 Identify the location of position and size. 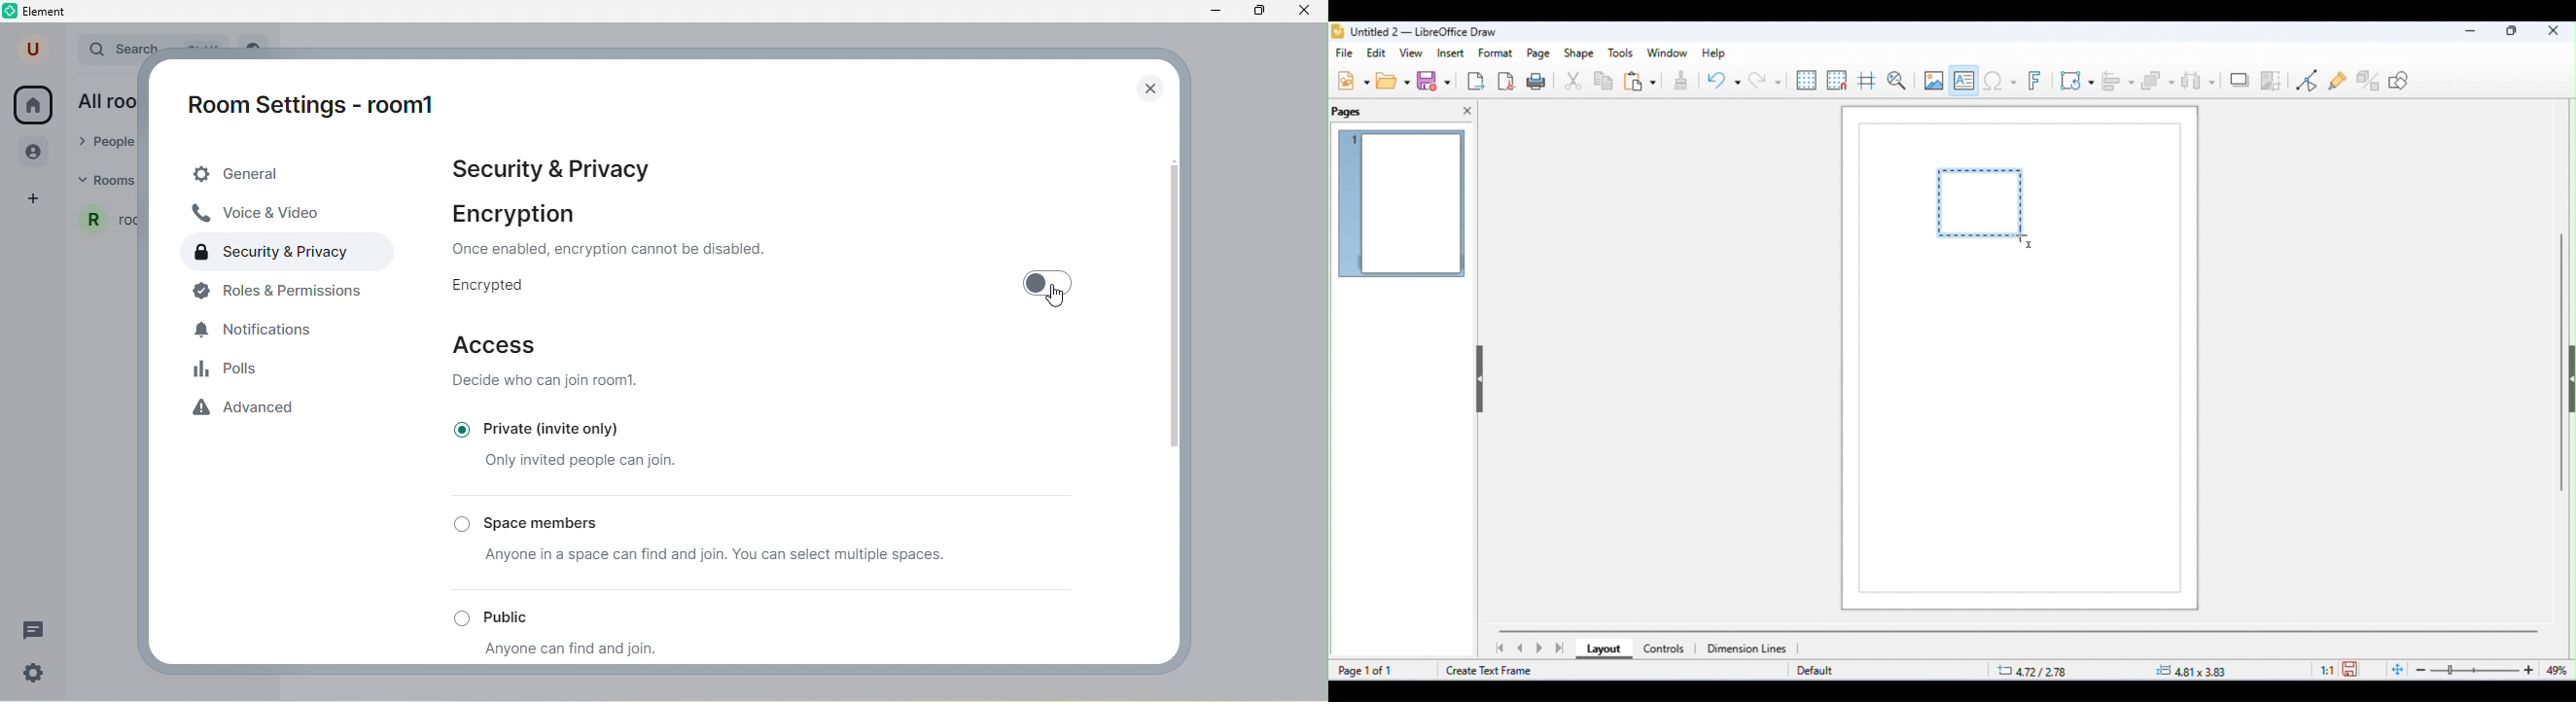
(2114, 671).